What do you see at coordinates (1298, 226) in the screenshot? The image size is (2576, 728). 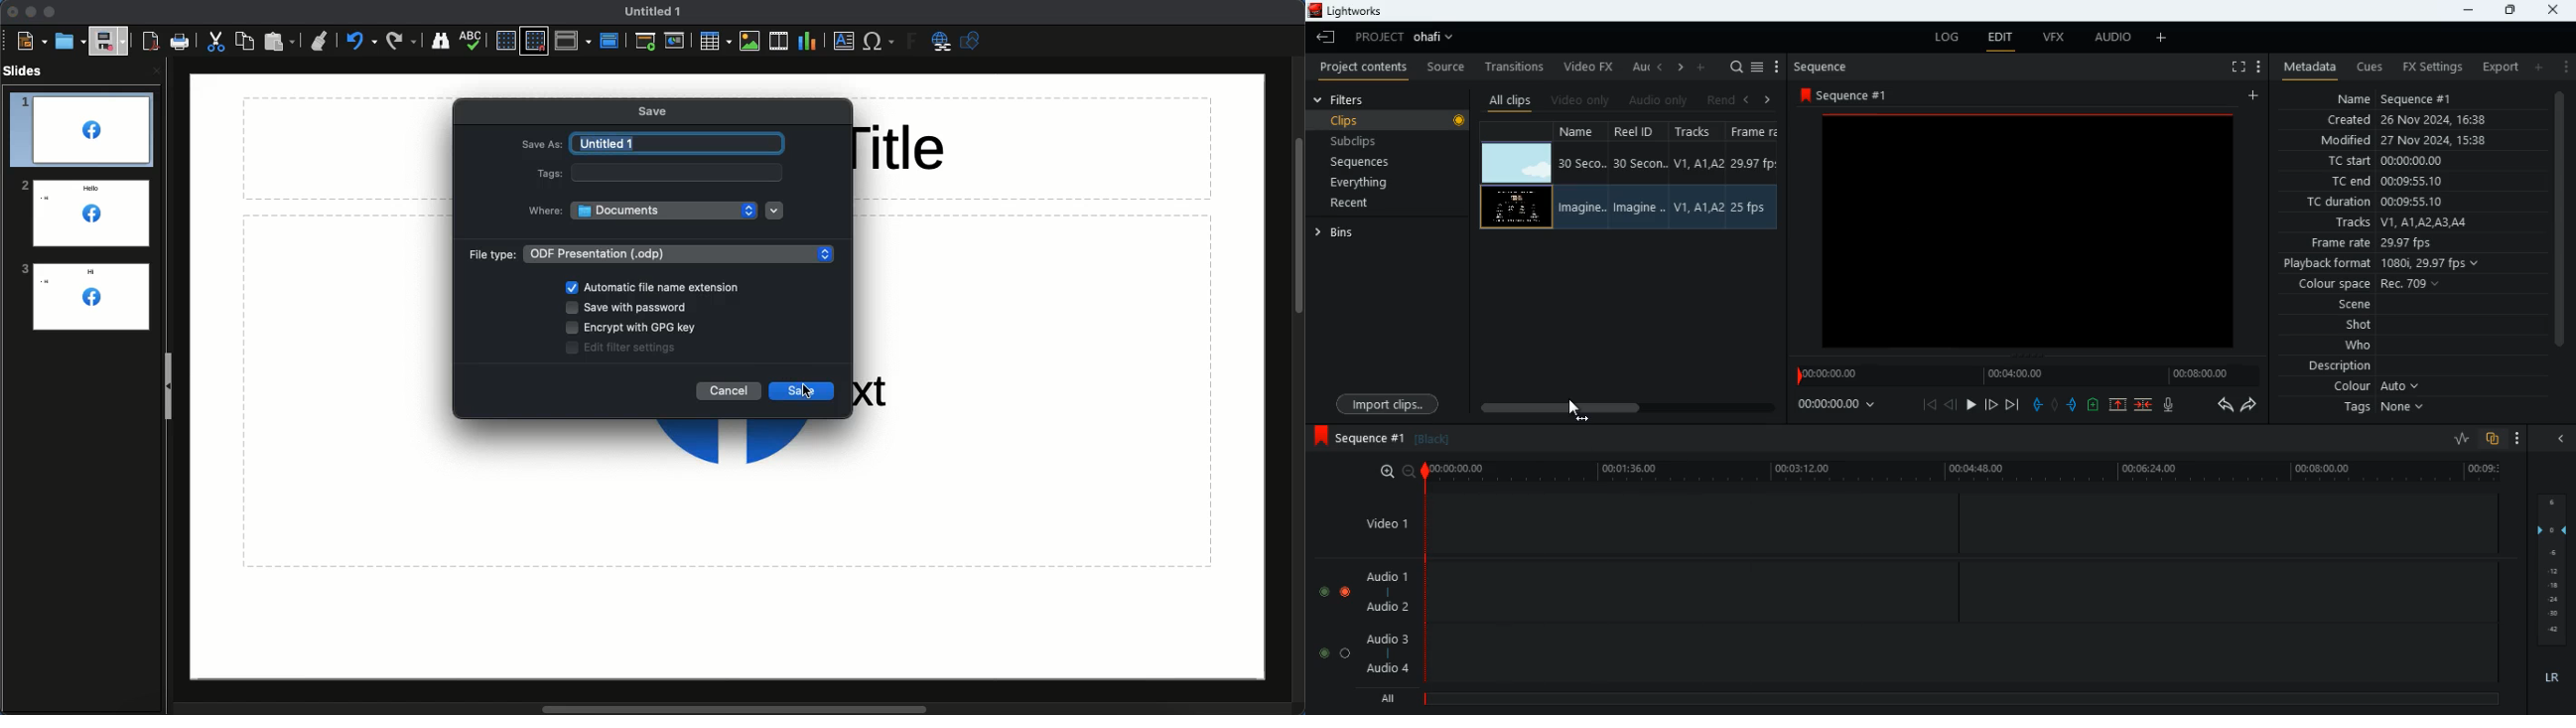 I see `Scroll bar` at bounding box center [1298, 226].